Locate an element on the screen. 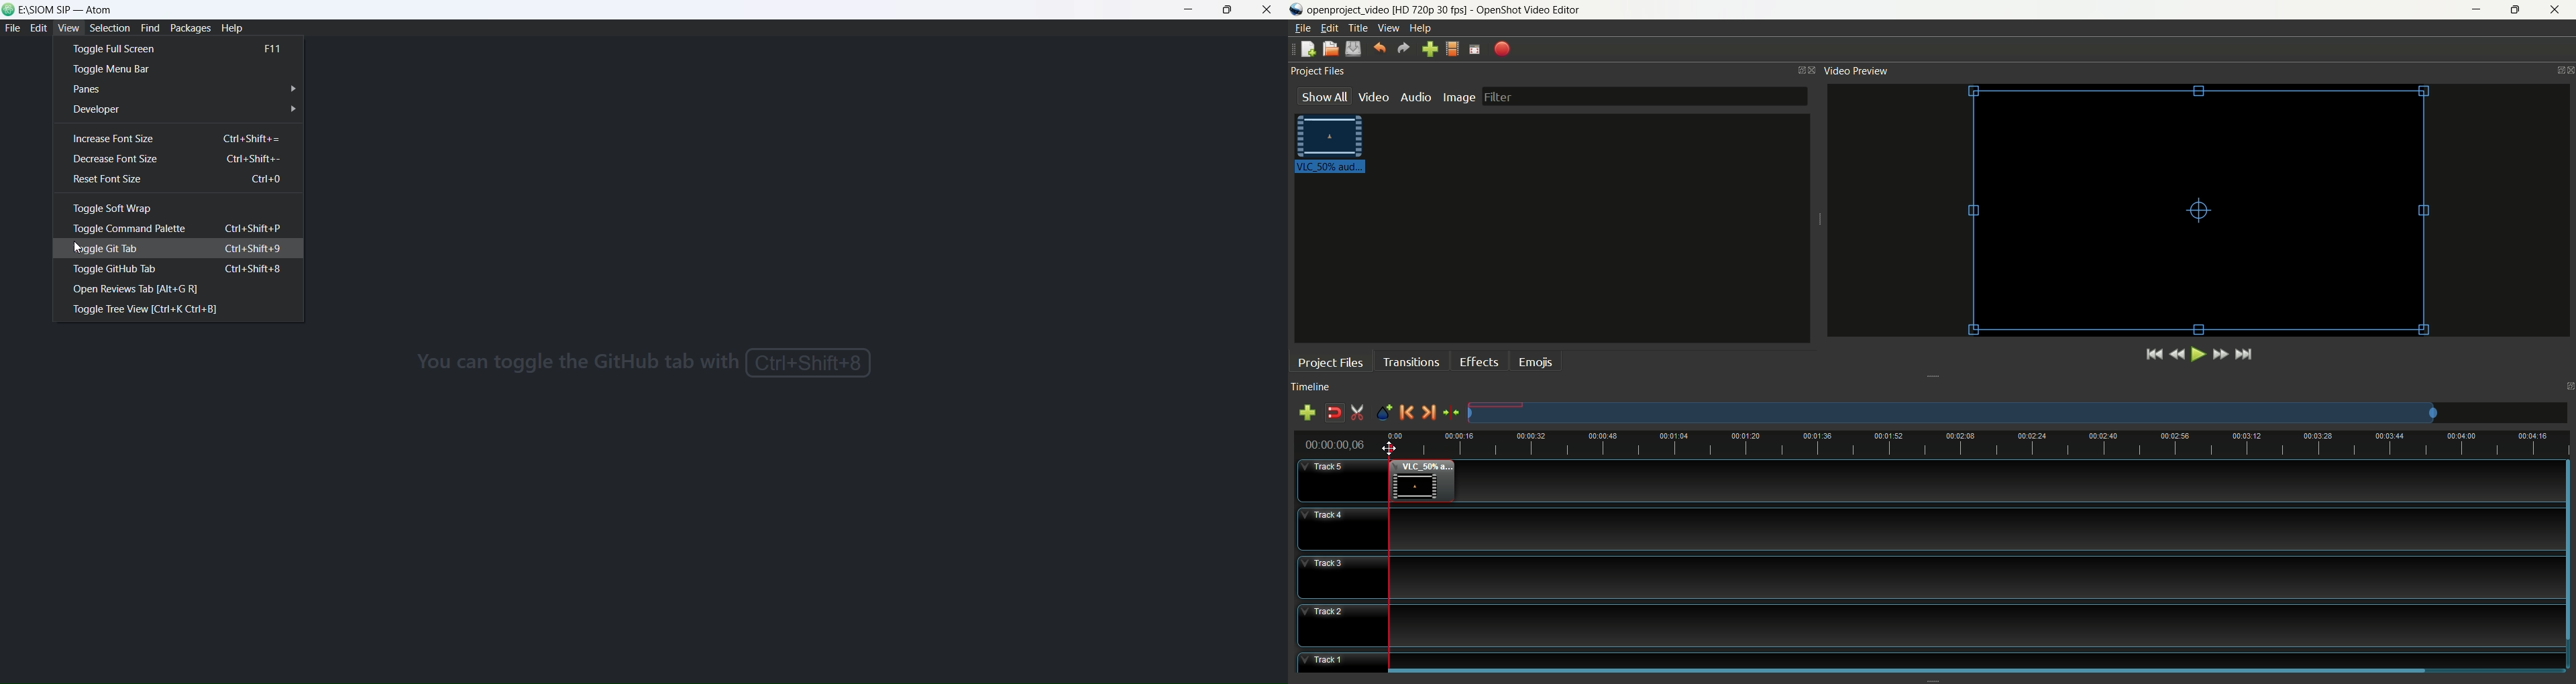 This screenshot has width=2576, height=700. disable snapping is located at coordinates (1334, 413).